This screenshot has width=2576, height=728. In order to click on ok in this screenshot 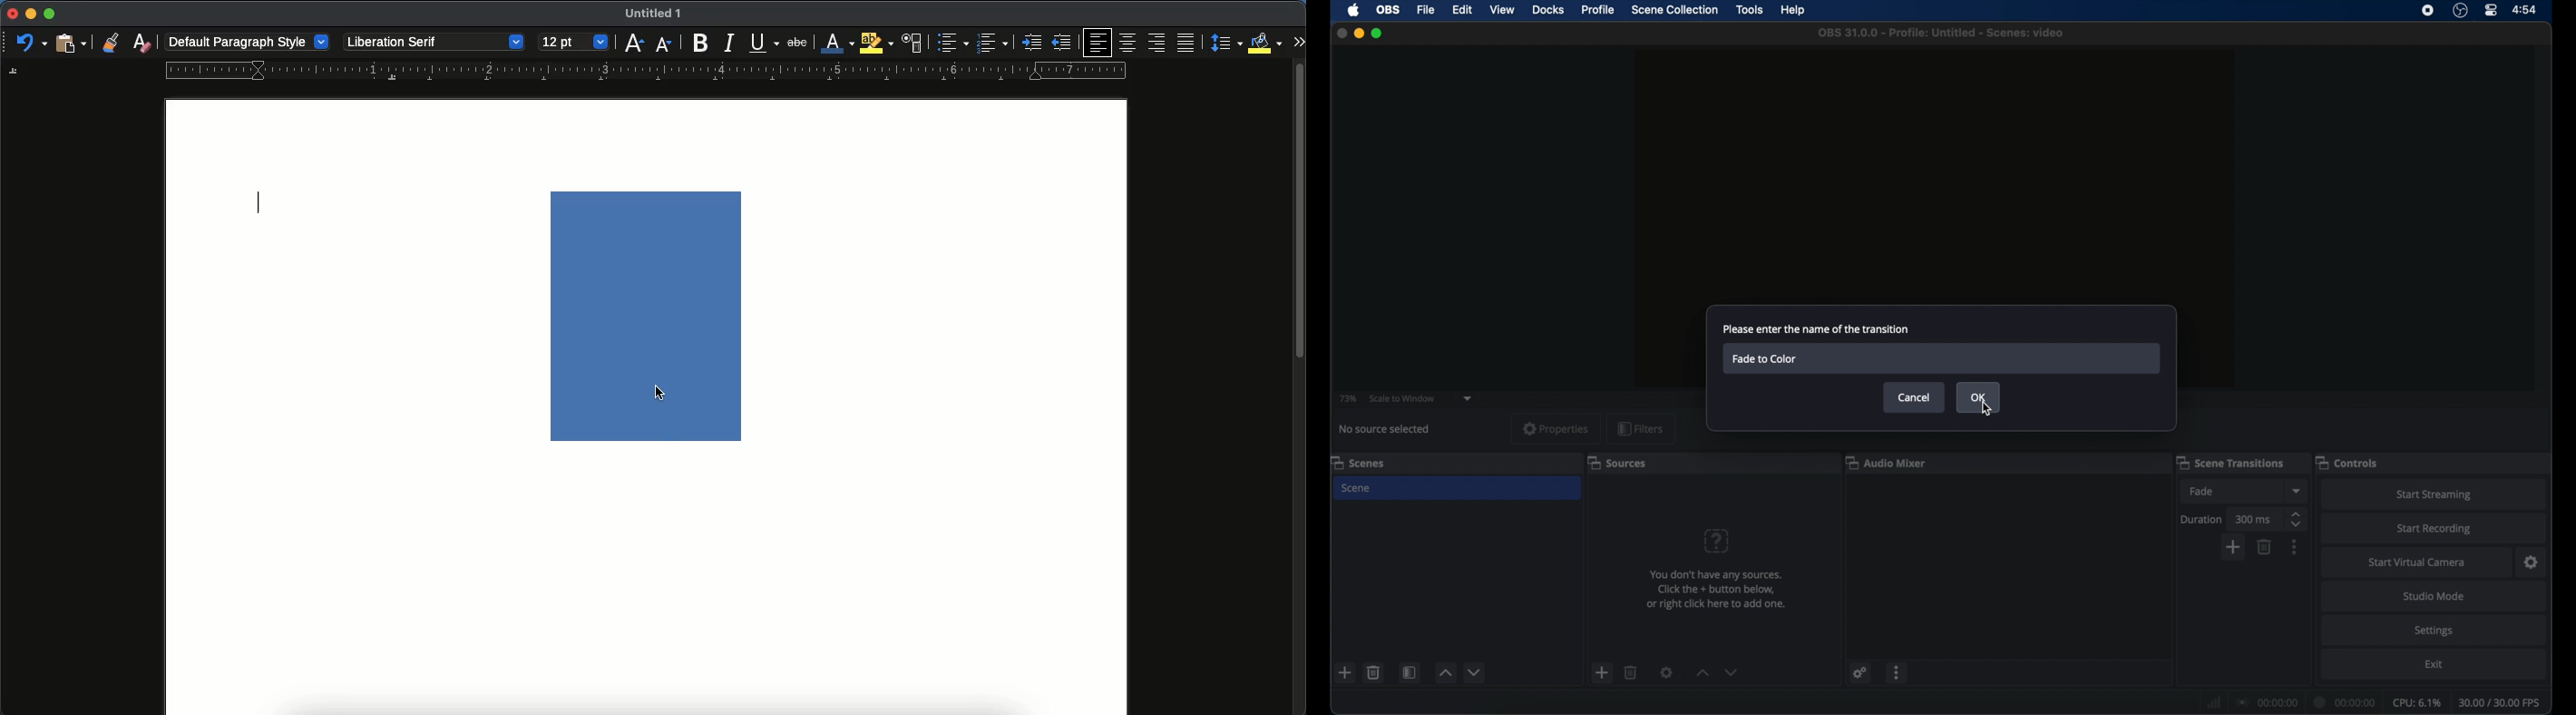, I will do `click(1981, 395)`.